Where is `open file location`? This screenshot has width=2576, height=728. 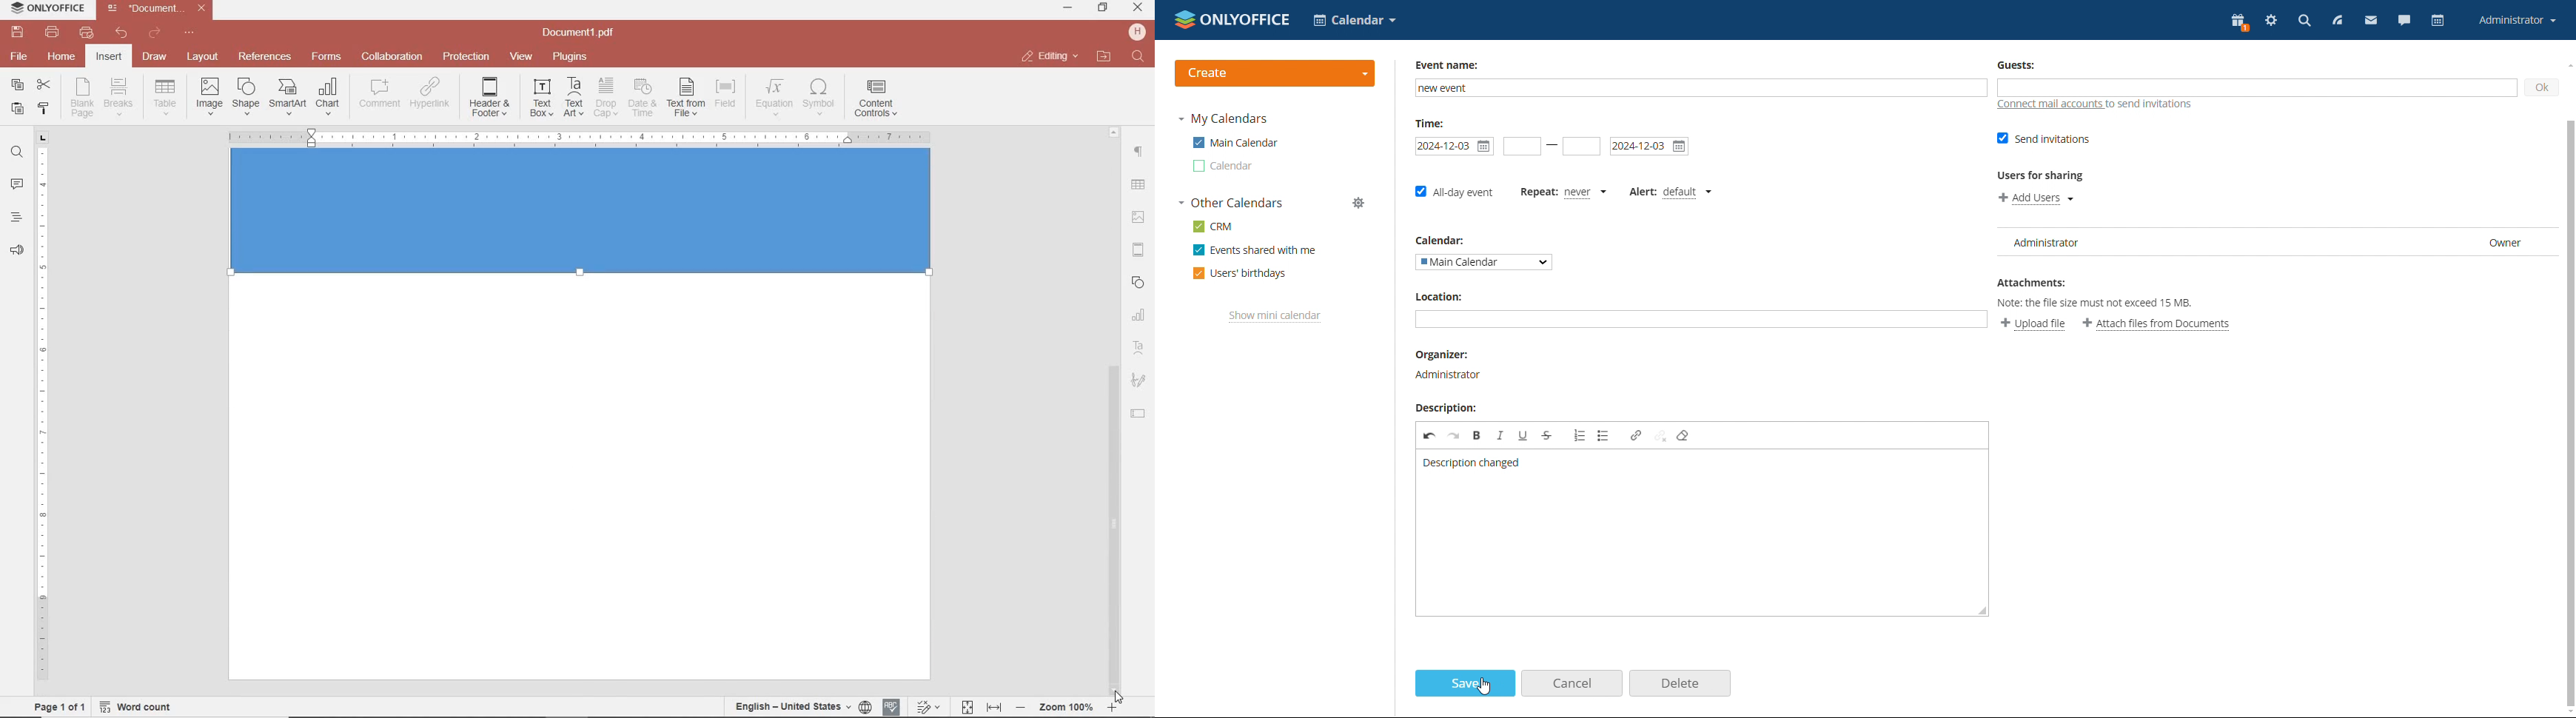 open file location is located at coordinates (1105, 57).